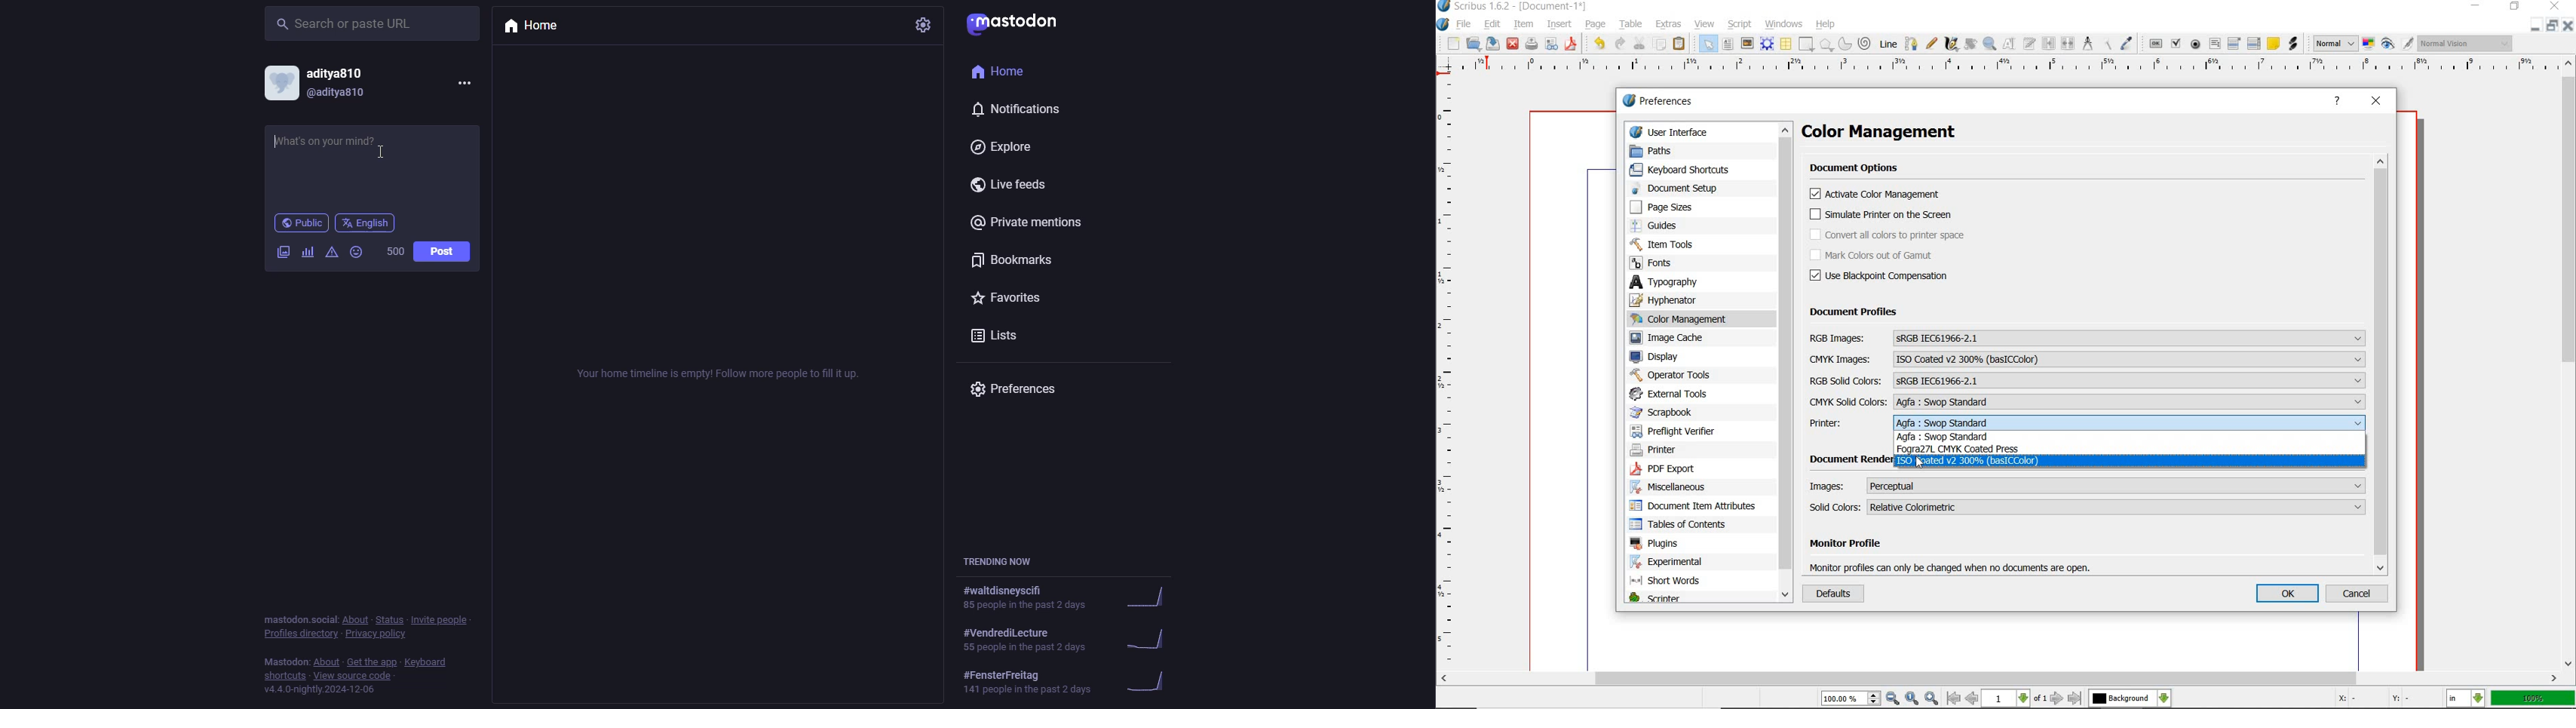 Image resolution: width=2576 pixels, height=728 pixels. Describe the element at coordinates (1953, 46) in the screenshot. I see `calligraphic line` at that location.